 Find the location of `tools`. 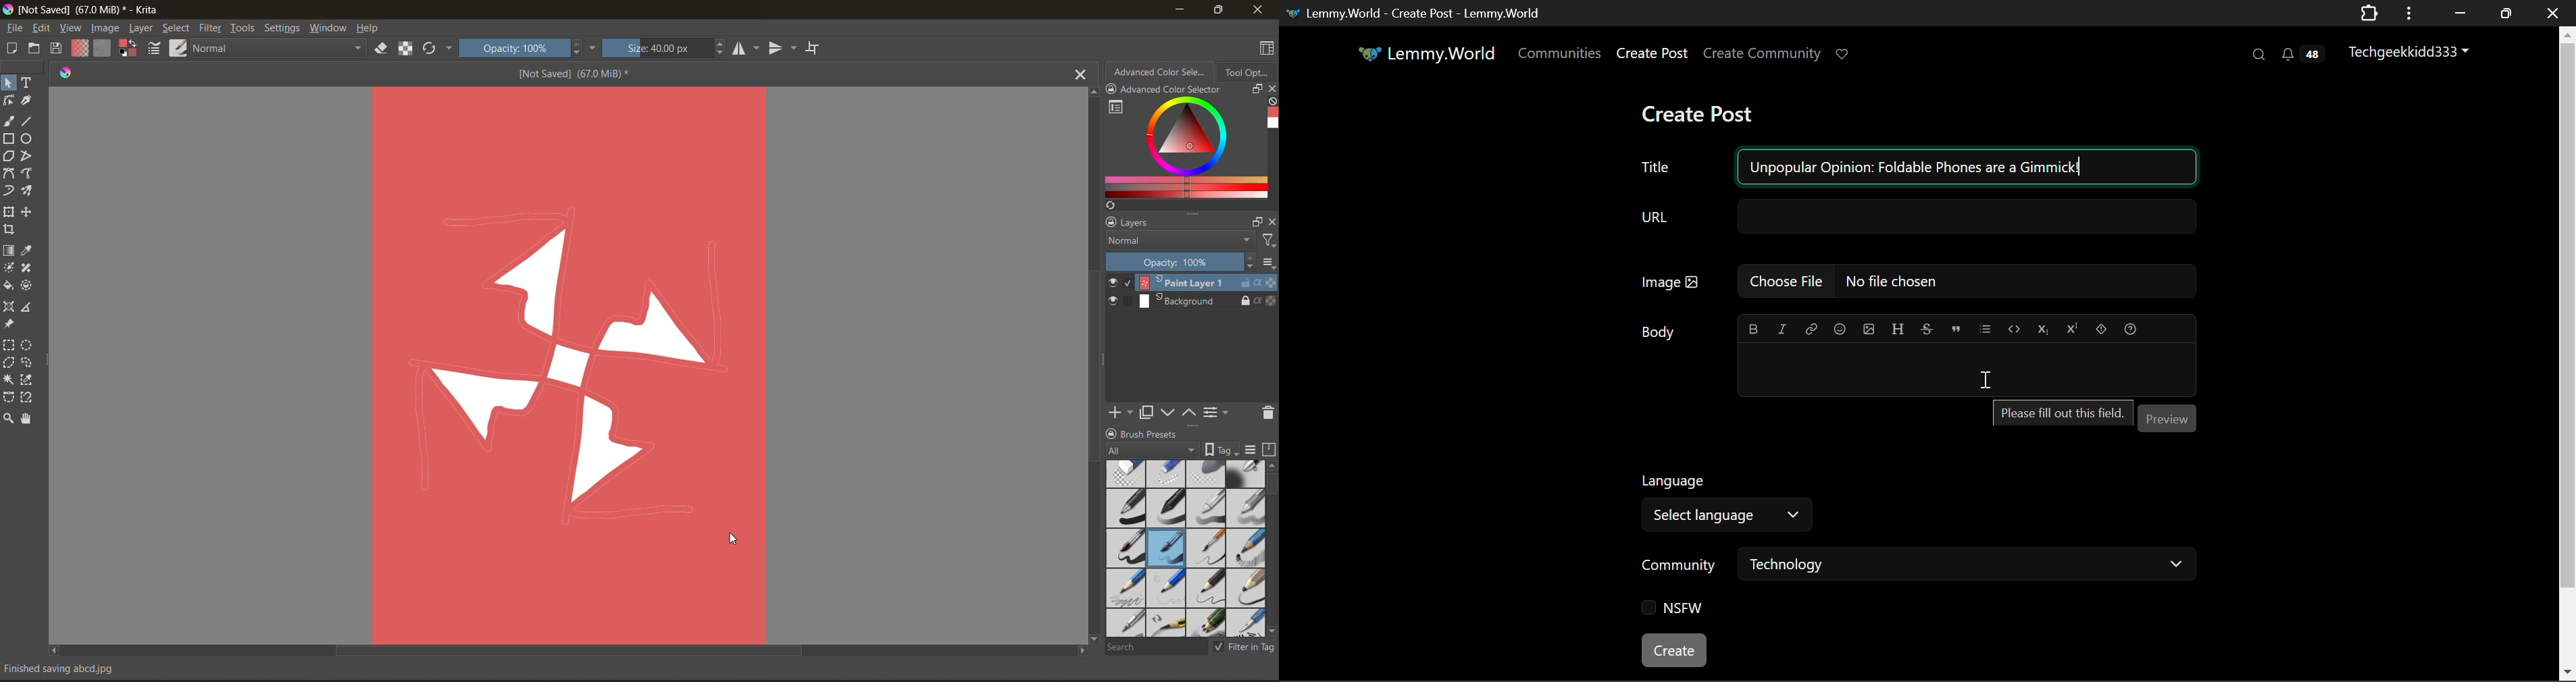

tools is located at coordinates (29, 212).